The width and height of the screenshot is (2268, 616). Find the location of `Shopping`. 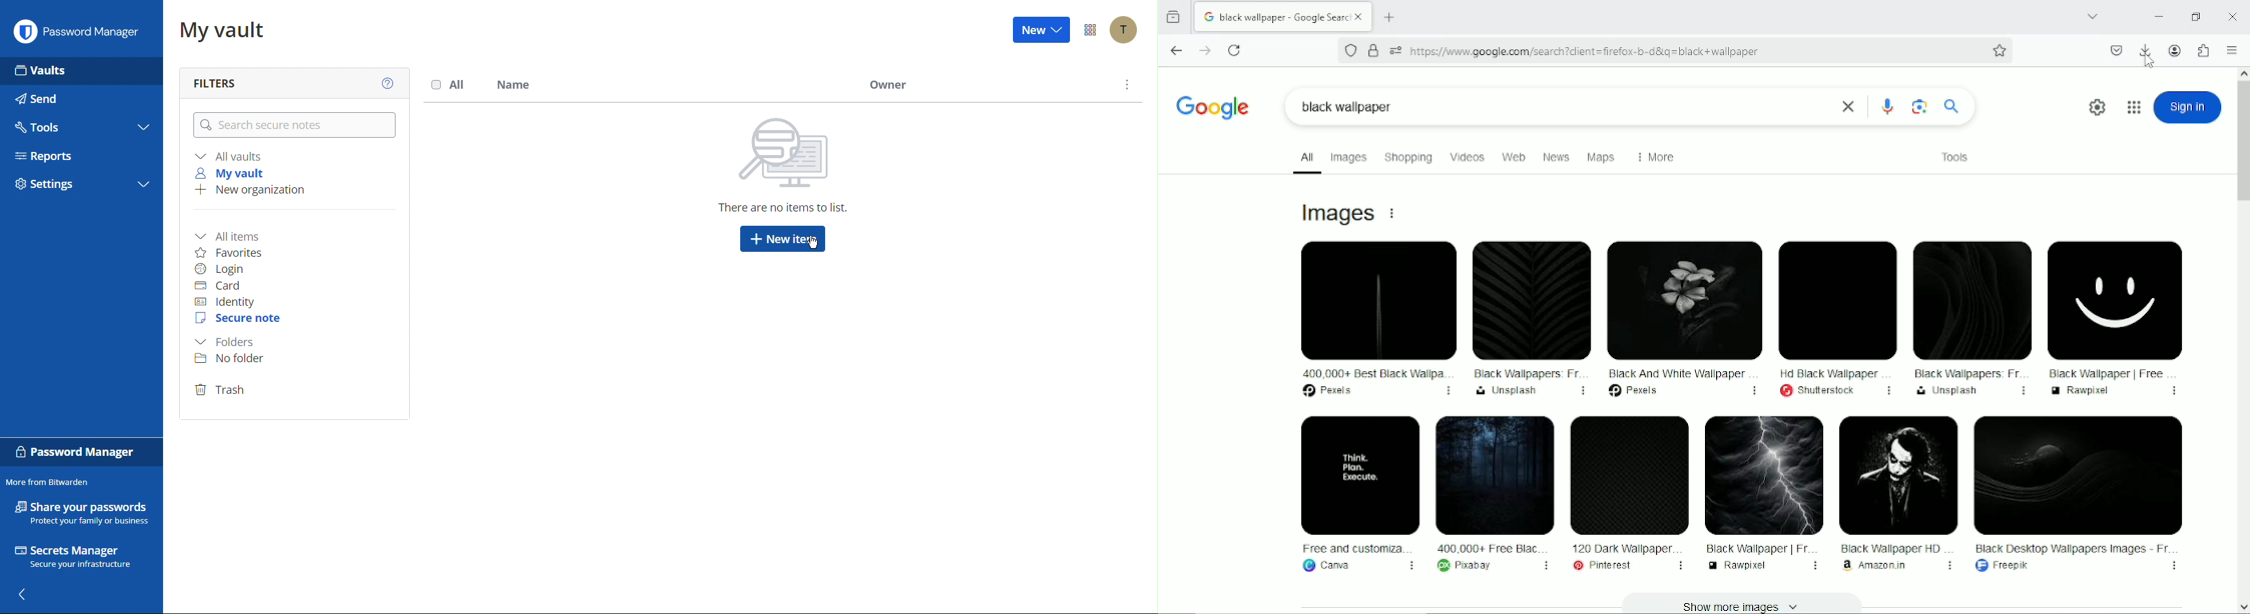

Shopping is located at coordinates (1407, 156).